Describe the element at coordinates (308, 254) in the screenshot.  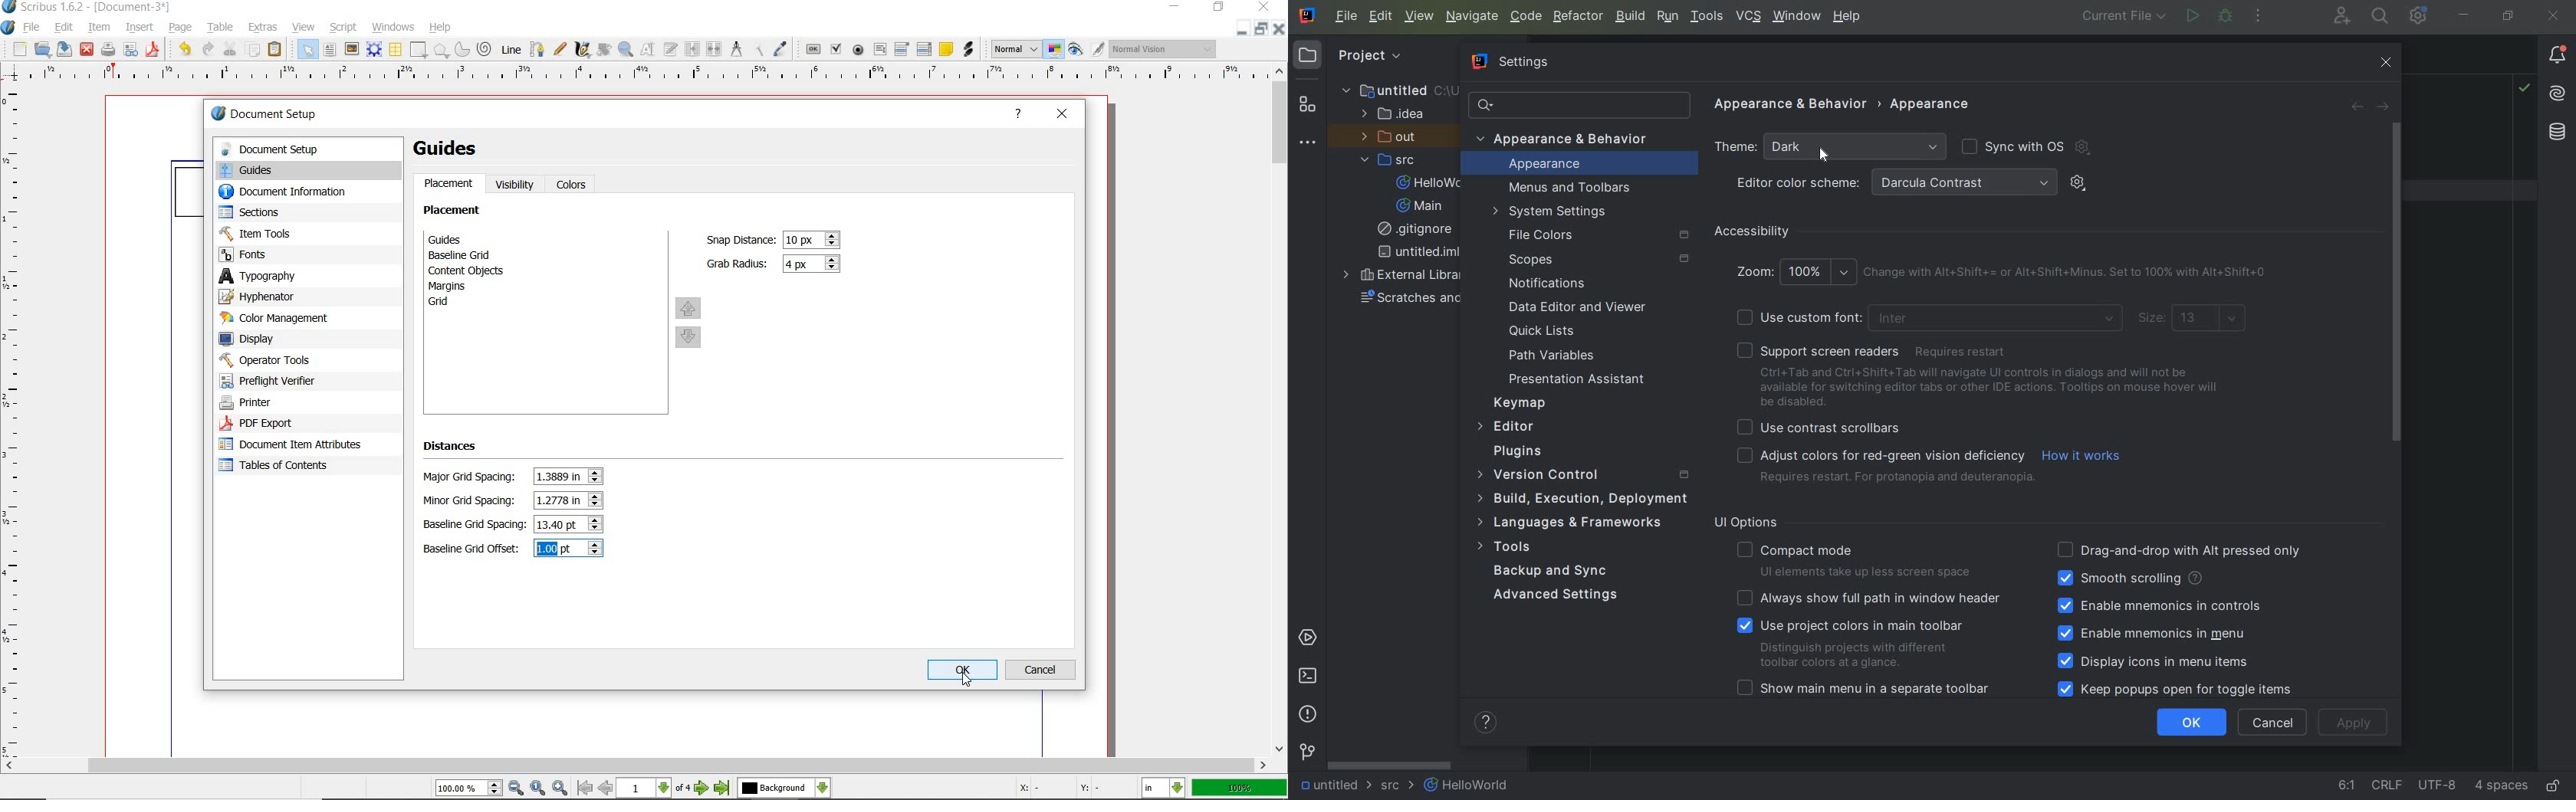
I see `fonts` at that location.